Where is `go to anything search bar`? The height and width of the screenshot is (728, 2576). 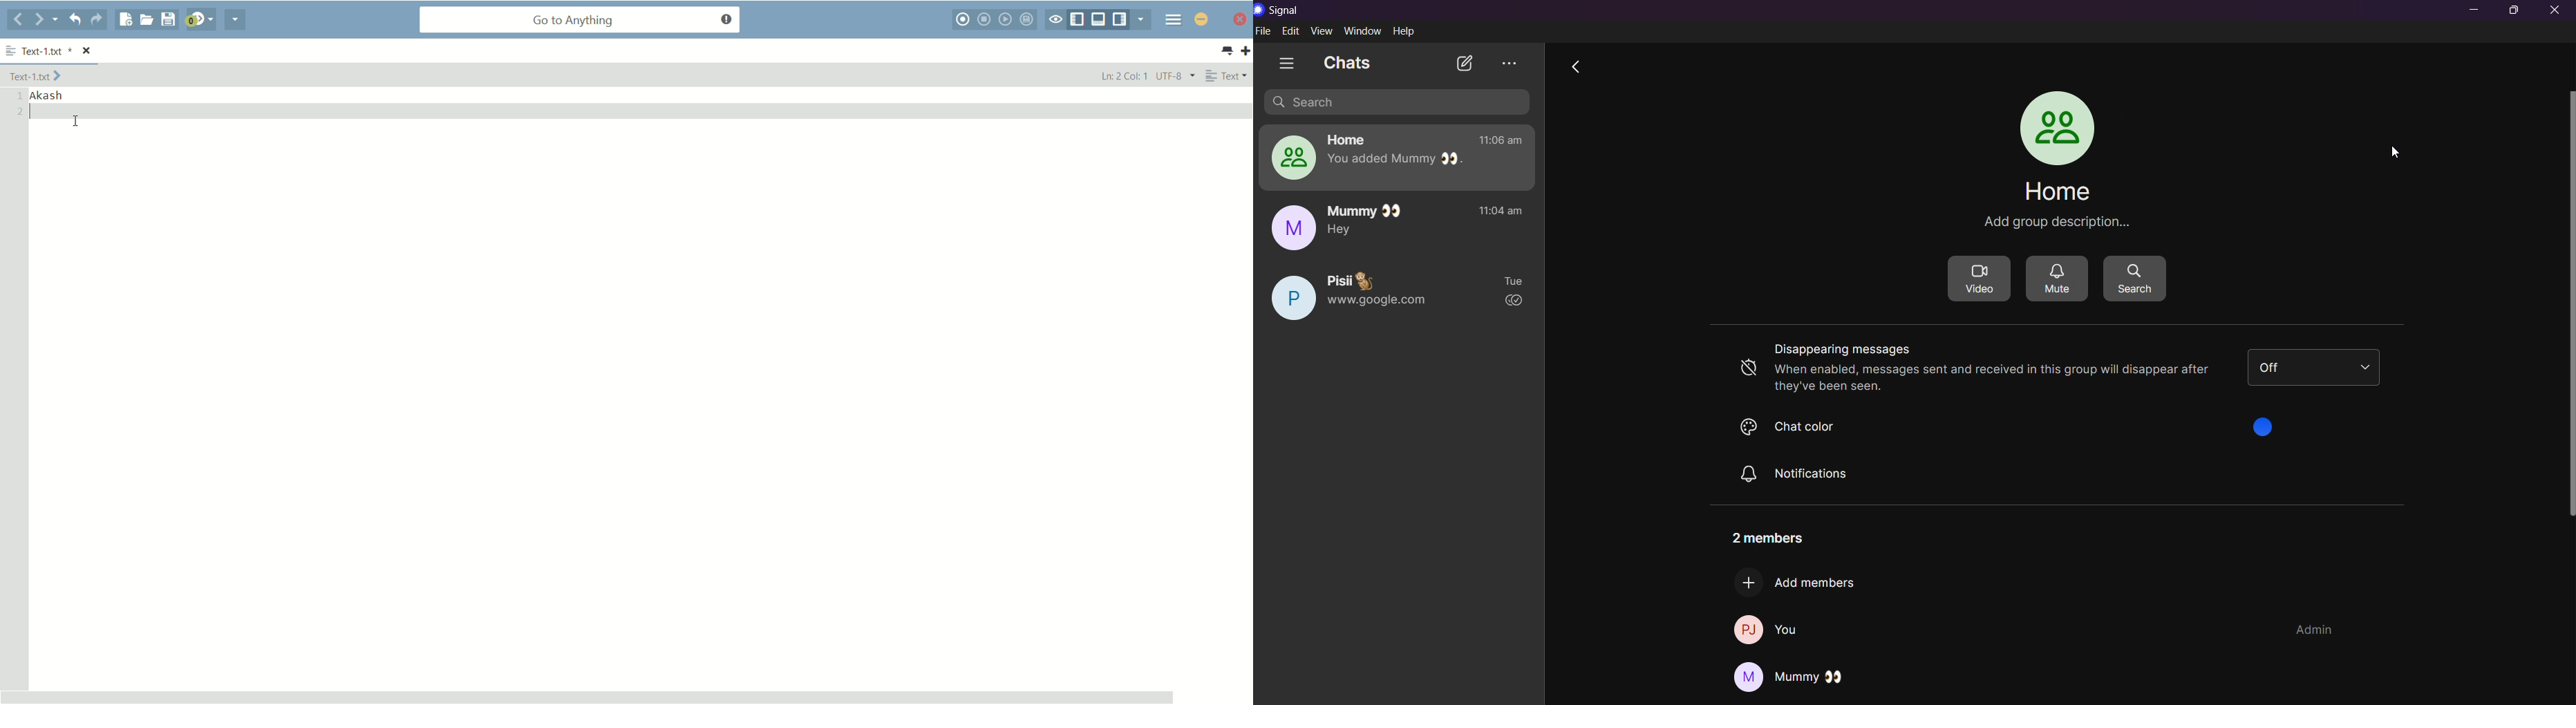
go to anything search bar is located at coordinates (580, 21).